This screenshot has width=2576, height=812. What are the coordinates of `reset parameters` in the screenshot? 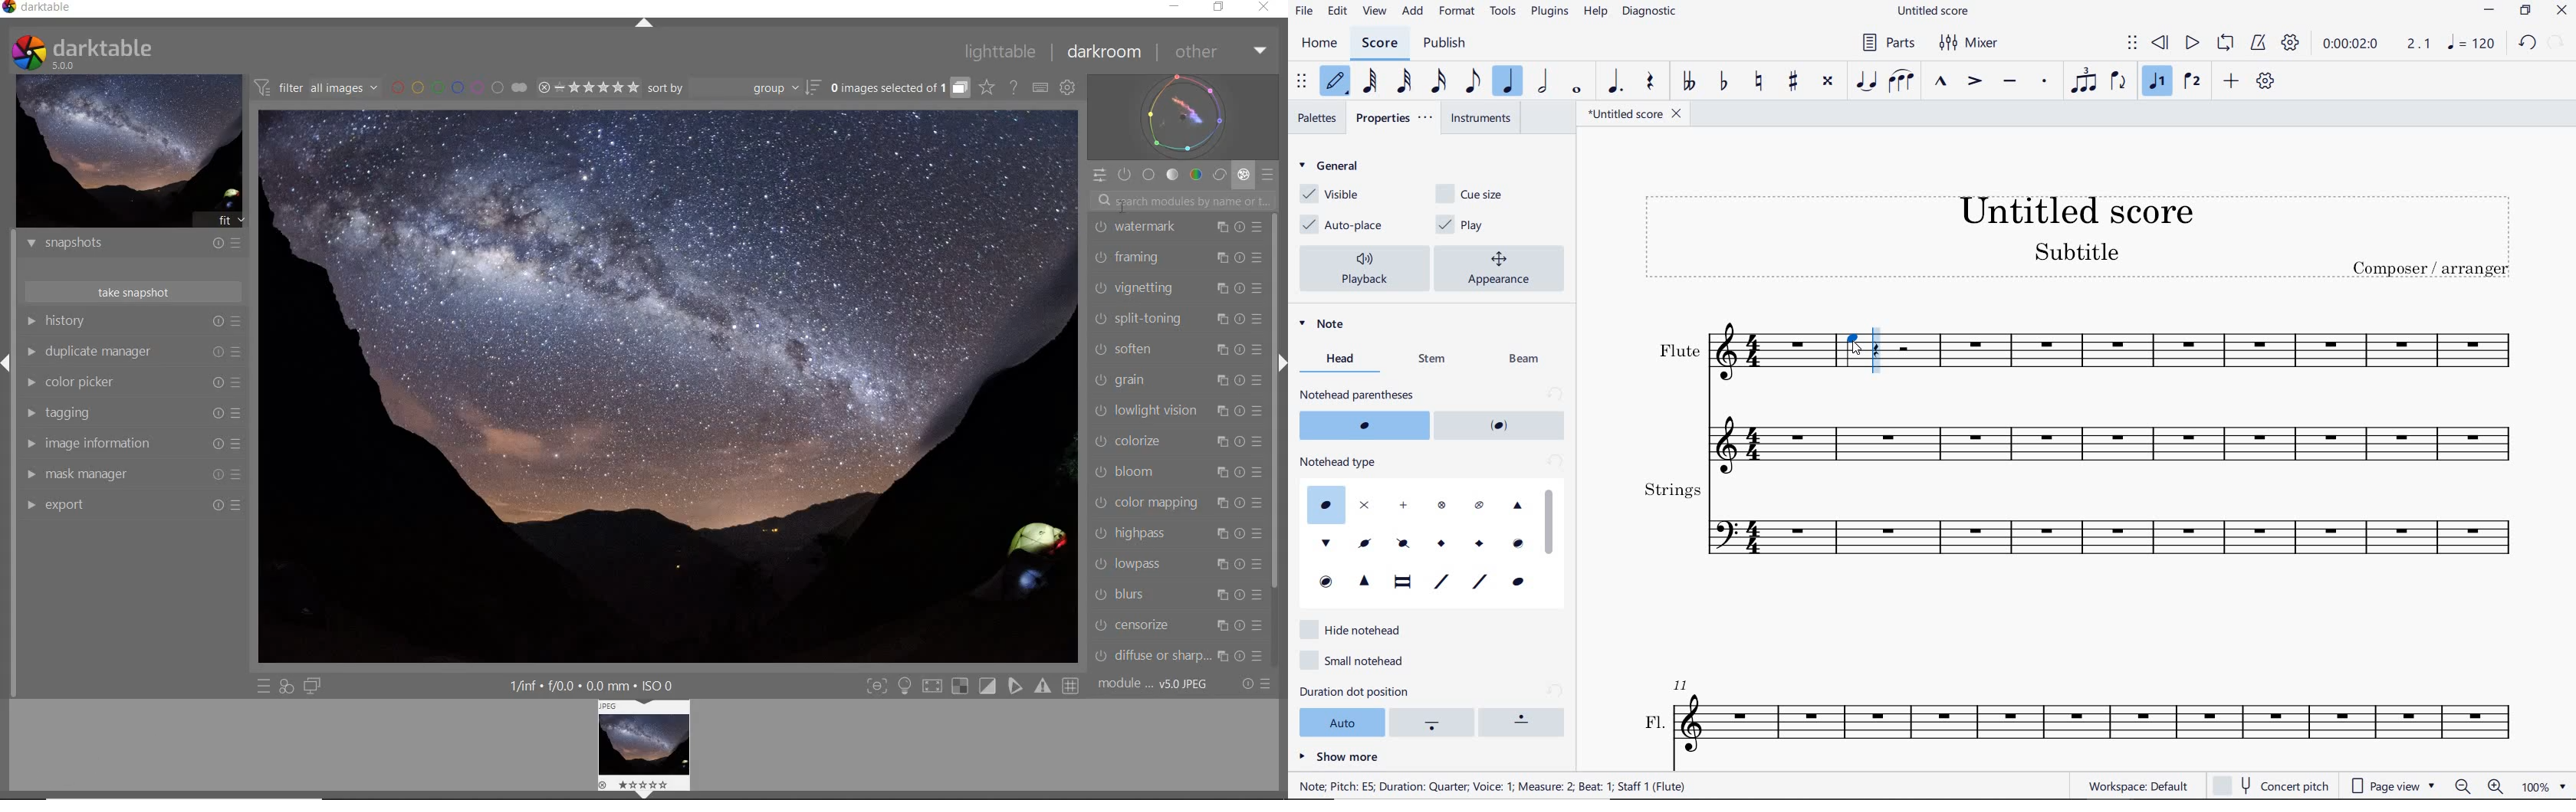 It's located at (1241, 256).